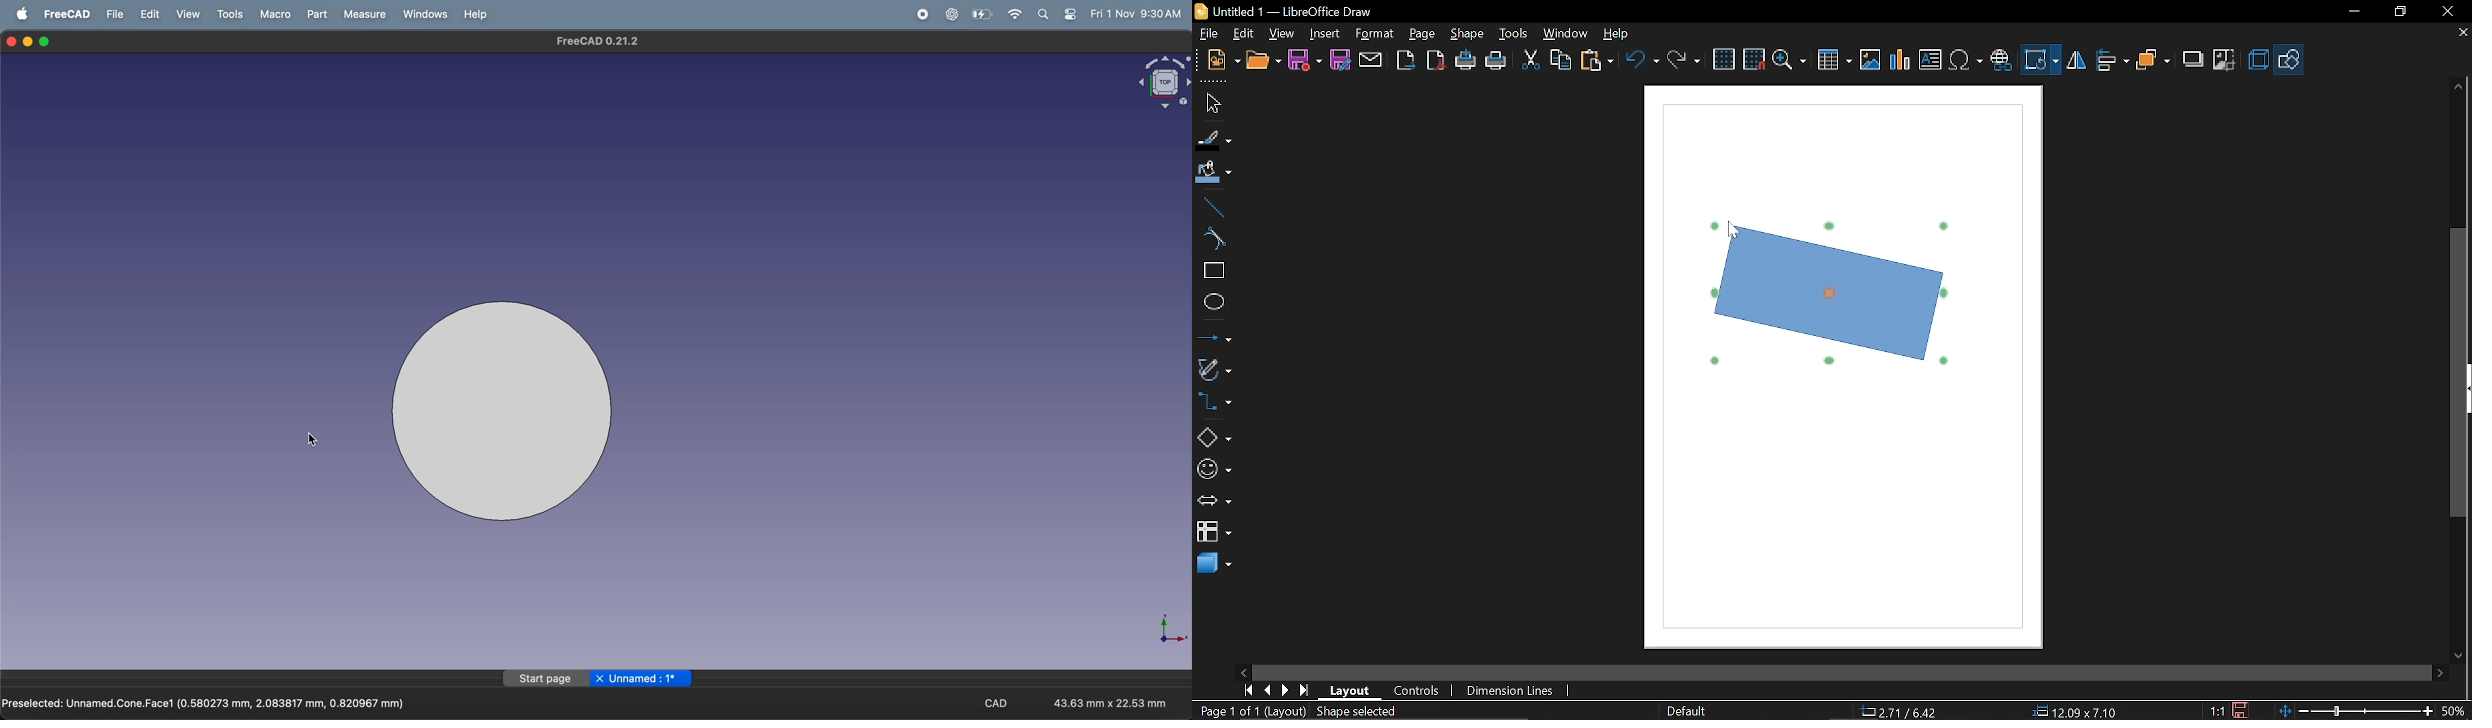 Image resolution: width=2492 pixels, height=728 pixels. What do you see at coordinates (1497, 62) in the screenshot?
I see `print` at bounding box center [1497, 62].